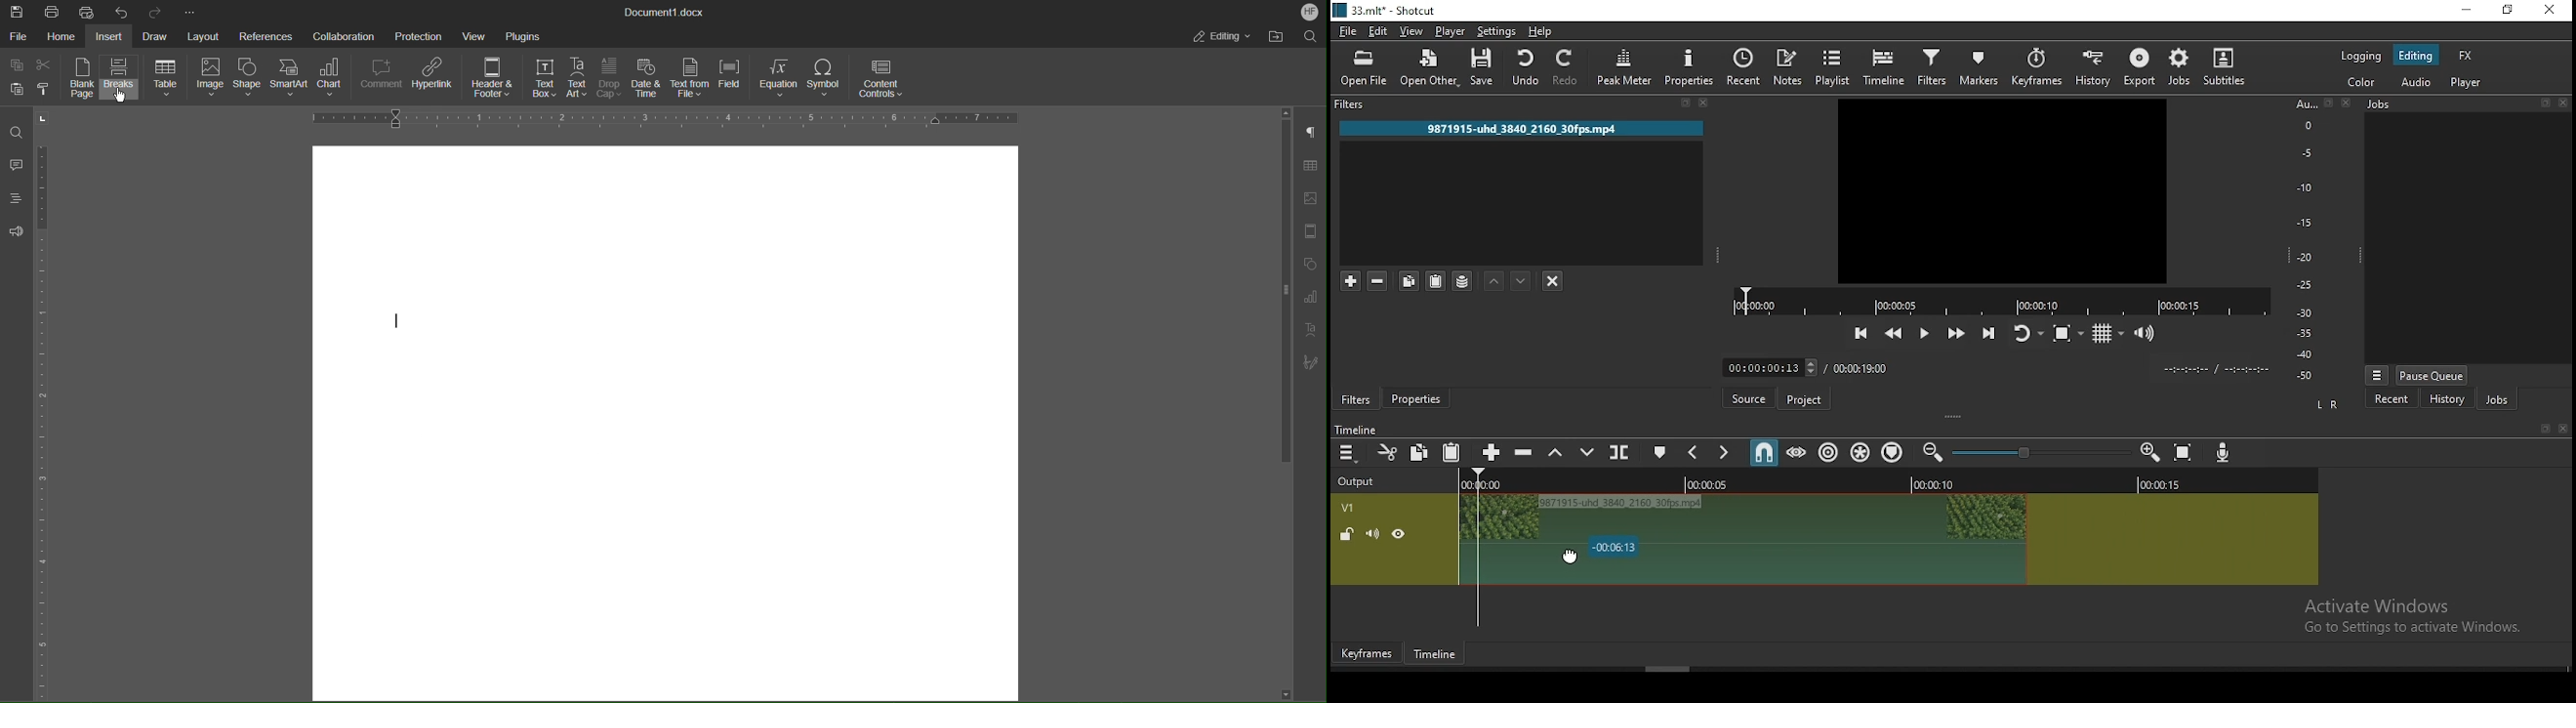  What do you see at coordinates (1388, 11) in the screenshot?
I see `icon and file name` at bounding box center [1388, 11].